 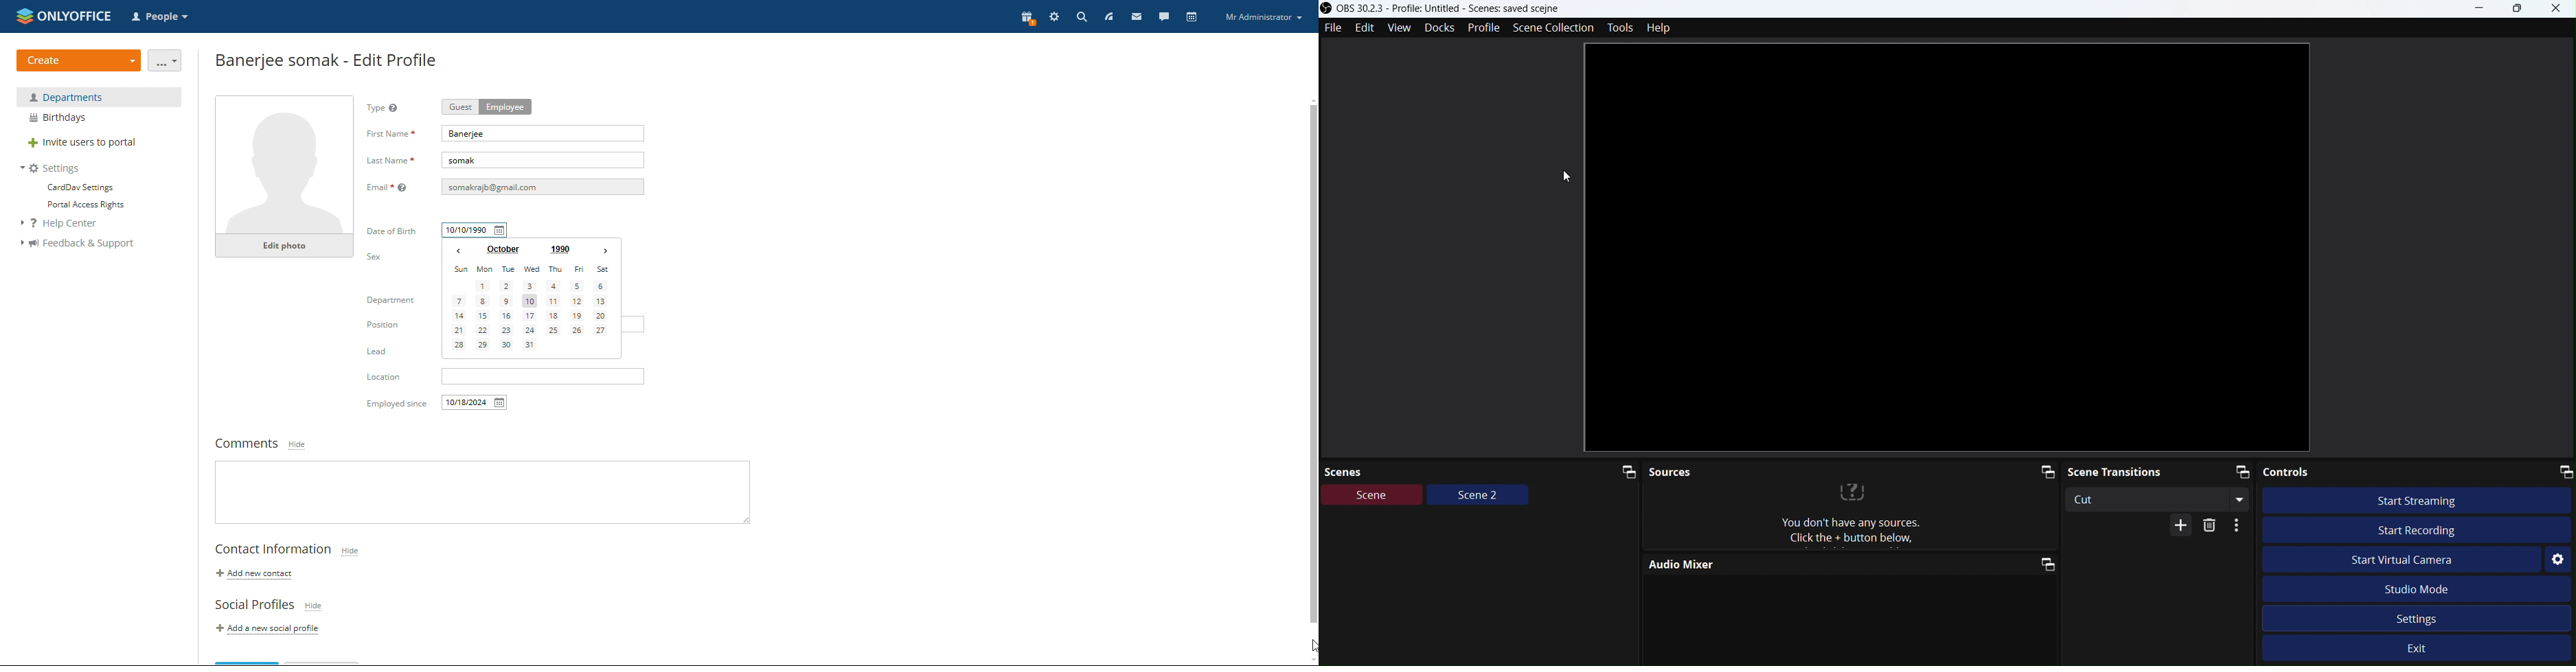 I want to click on More, so click(x=2240, y=525).